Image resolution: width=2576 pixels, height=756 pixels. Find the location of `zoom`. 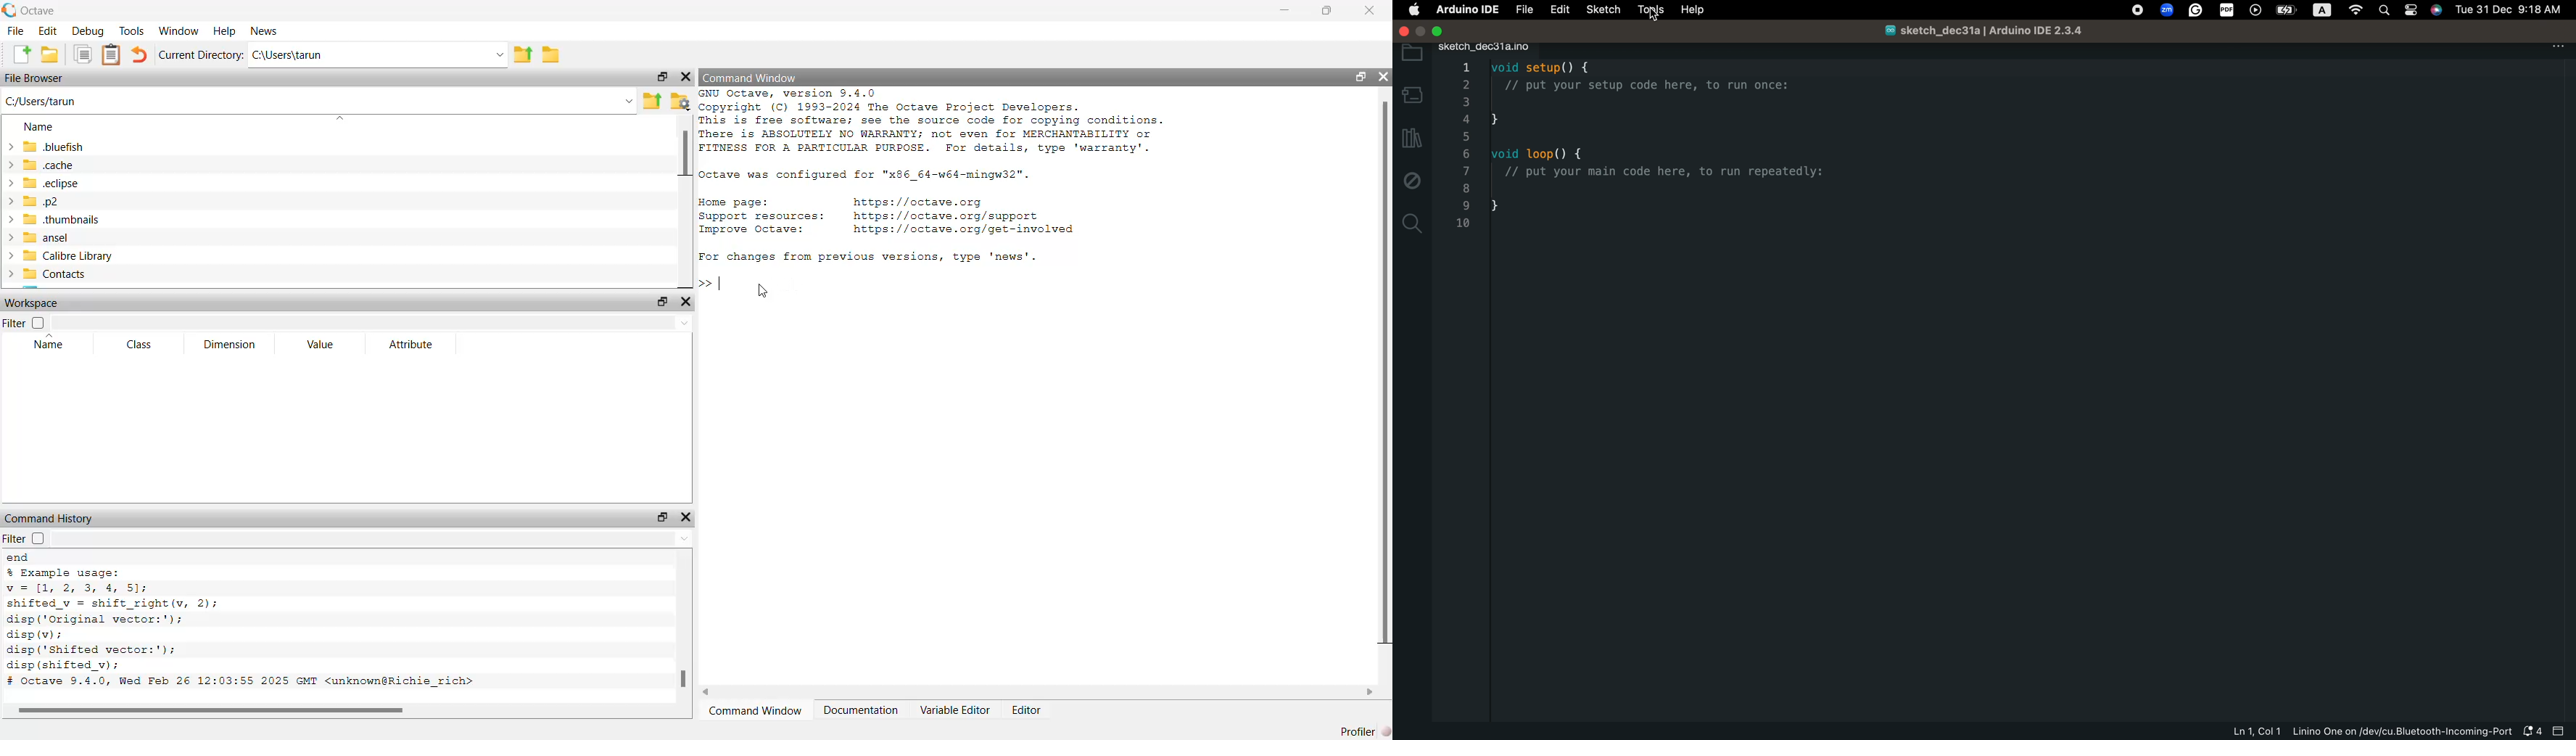

zoom is located at coordinates (2165, 11).